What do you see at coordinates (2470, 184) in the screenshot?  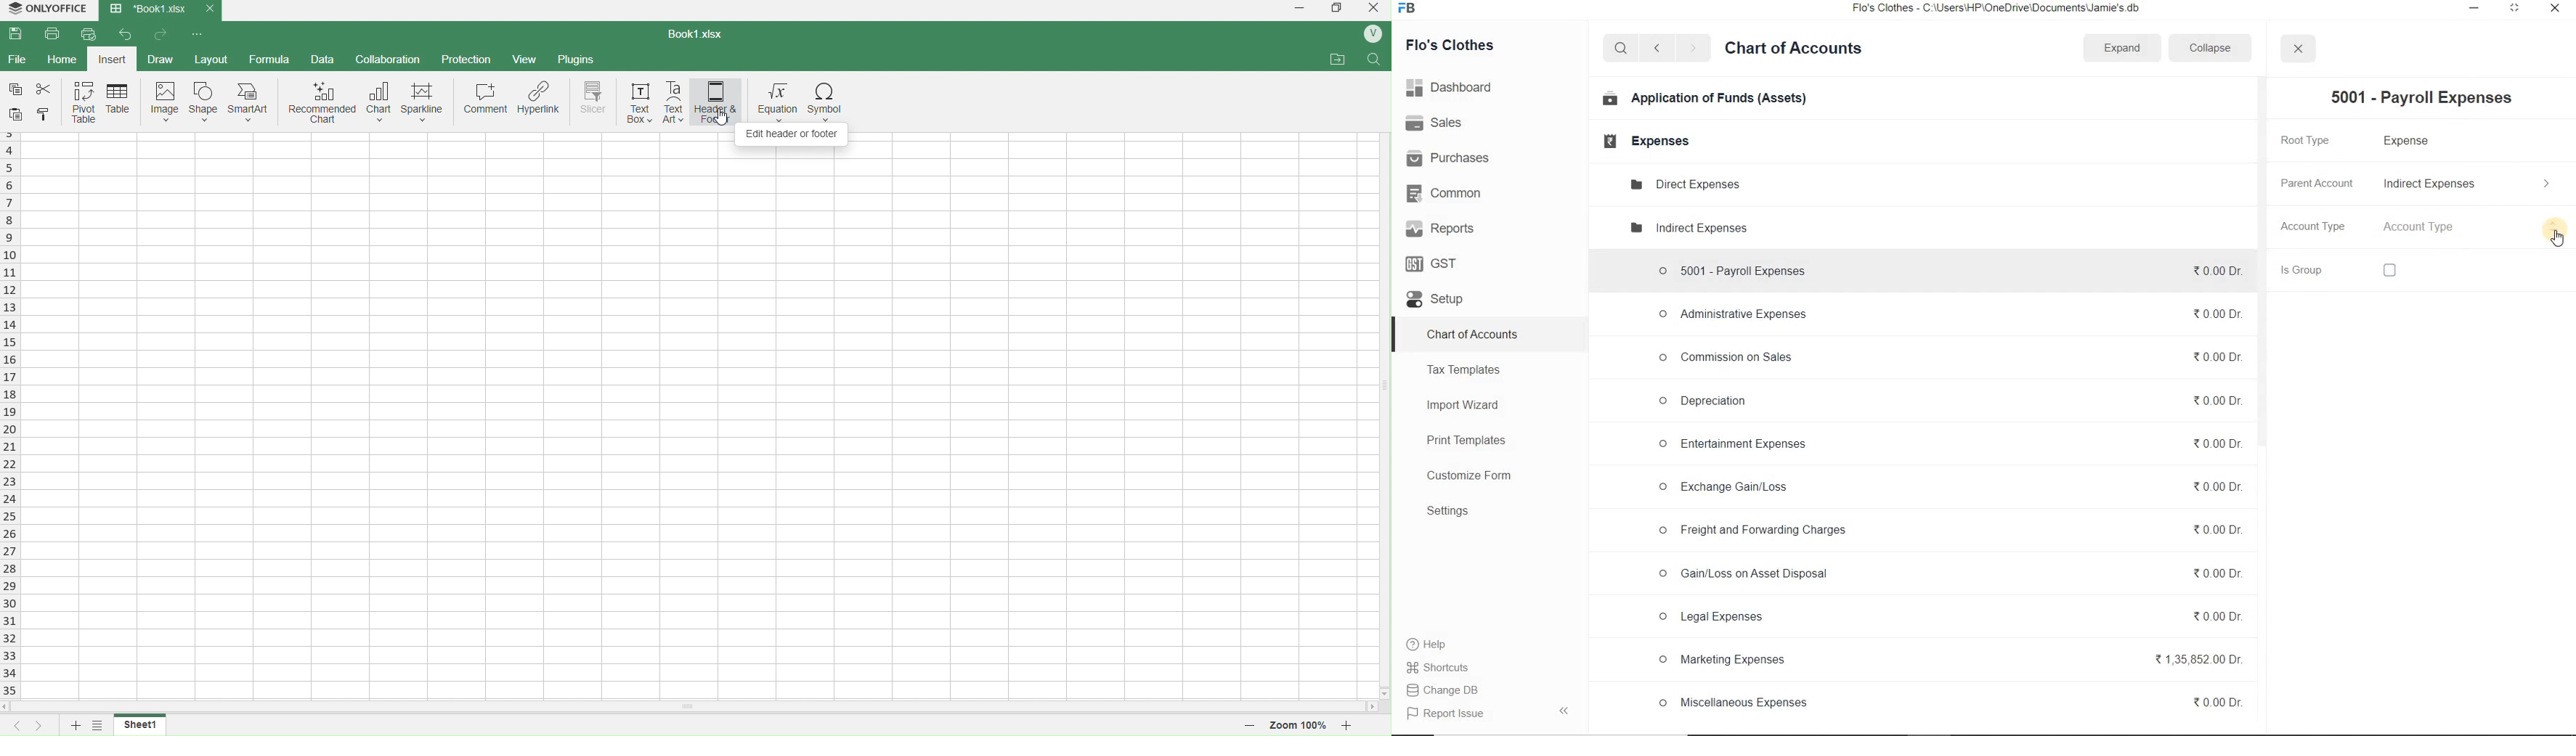 I see `Indirect Expenses` at bounding box center [2470, 184].